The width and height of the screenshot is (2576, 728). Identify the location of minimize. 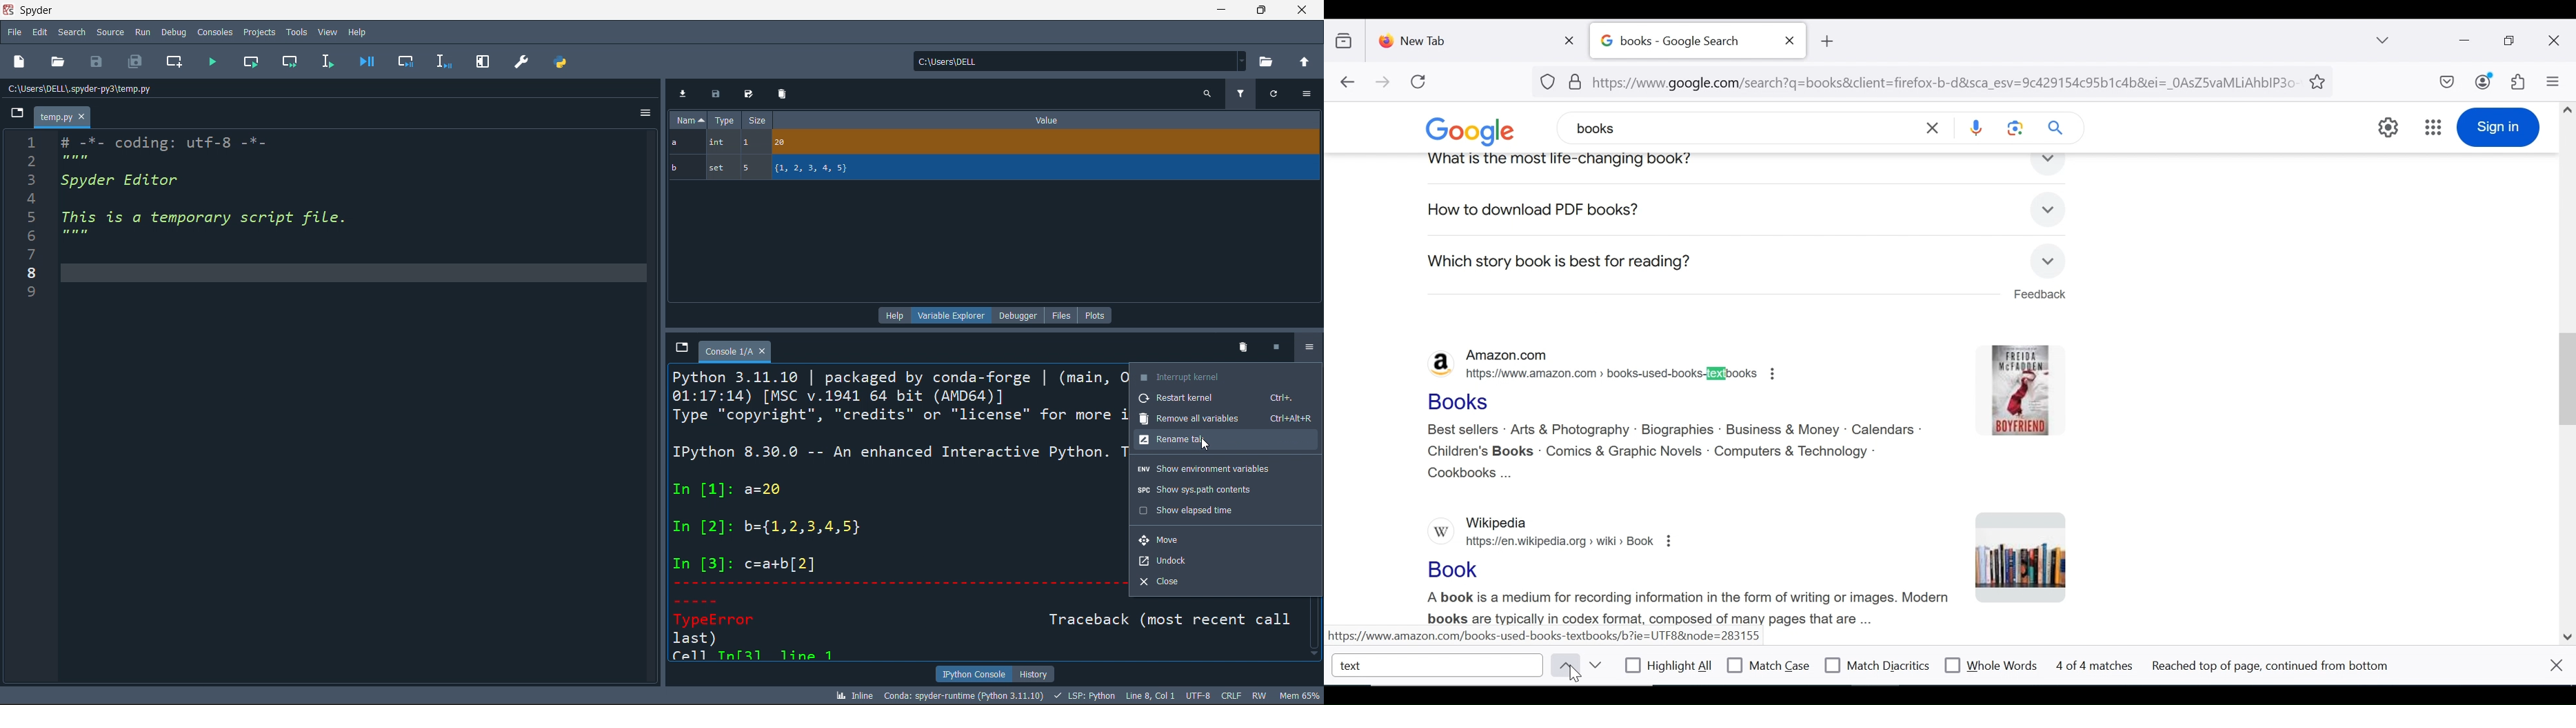
(1219, 10).